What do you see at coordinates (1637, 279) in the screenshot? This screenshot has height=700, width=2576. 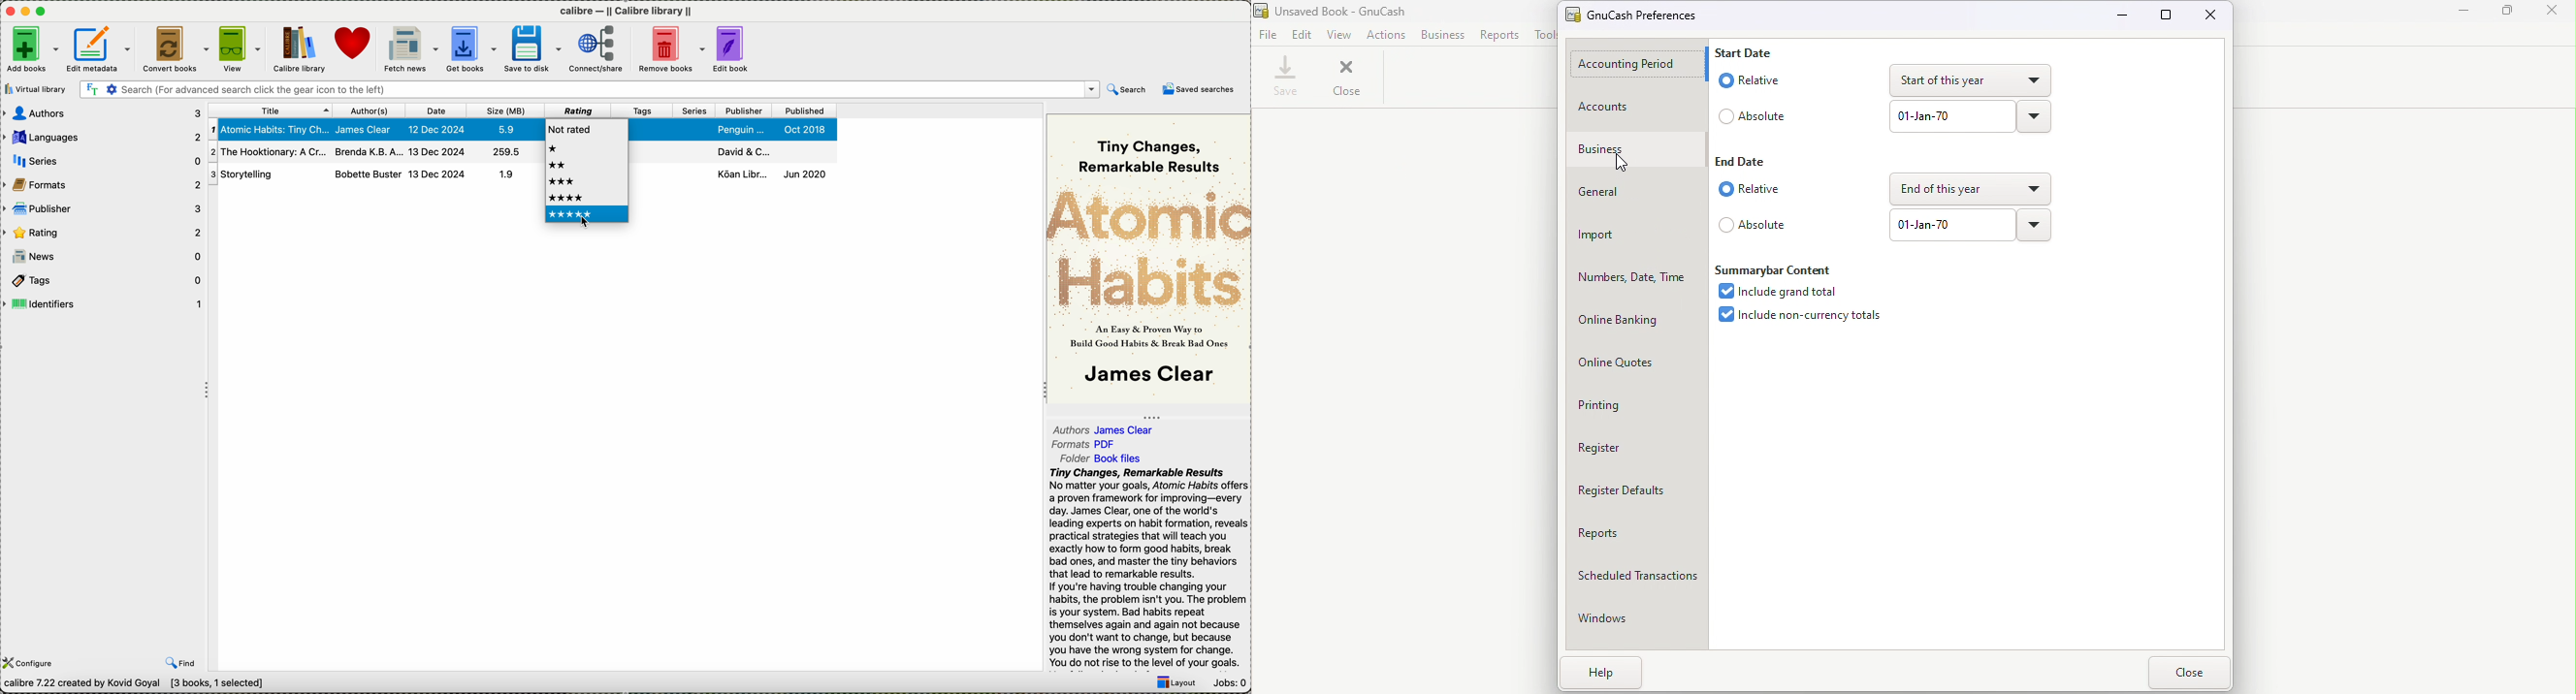 I see `Numbers, Date, Time` at bounding box center [1637, 279].